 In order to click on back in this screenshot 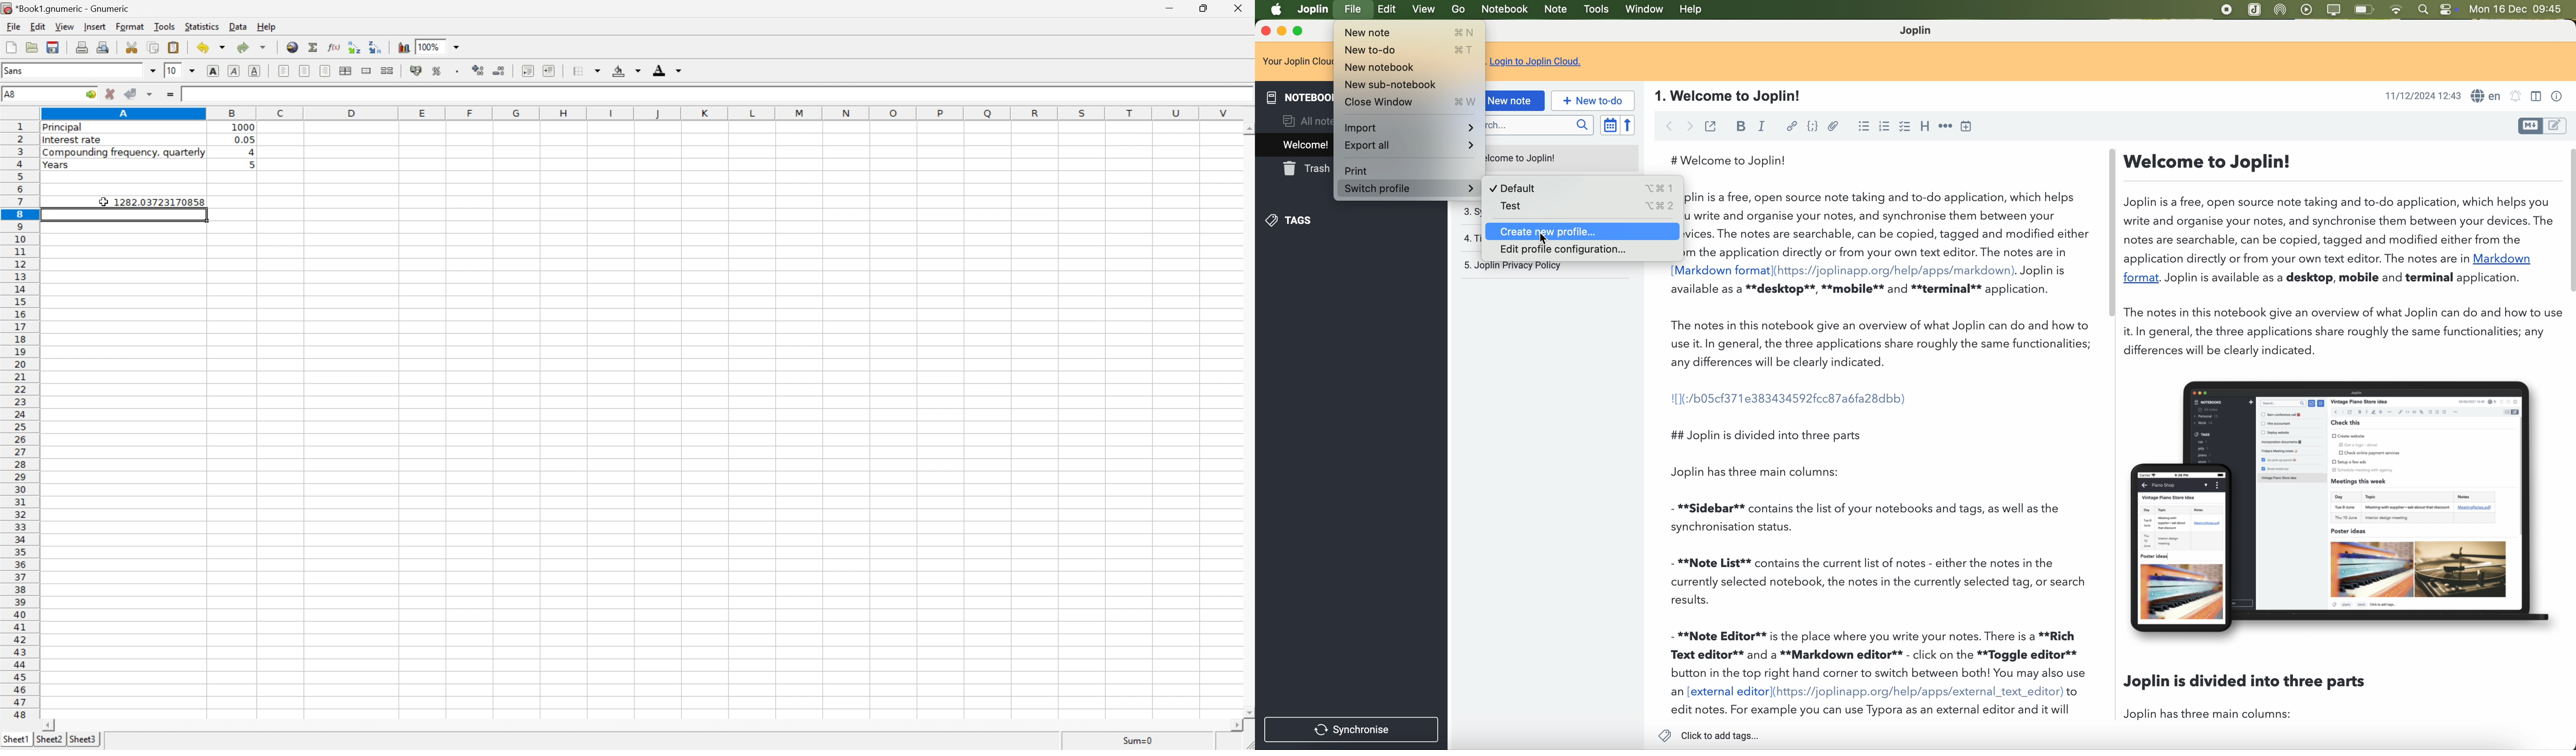, I will do `click(1667, 127)`.